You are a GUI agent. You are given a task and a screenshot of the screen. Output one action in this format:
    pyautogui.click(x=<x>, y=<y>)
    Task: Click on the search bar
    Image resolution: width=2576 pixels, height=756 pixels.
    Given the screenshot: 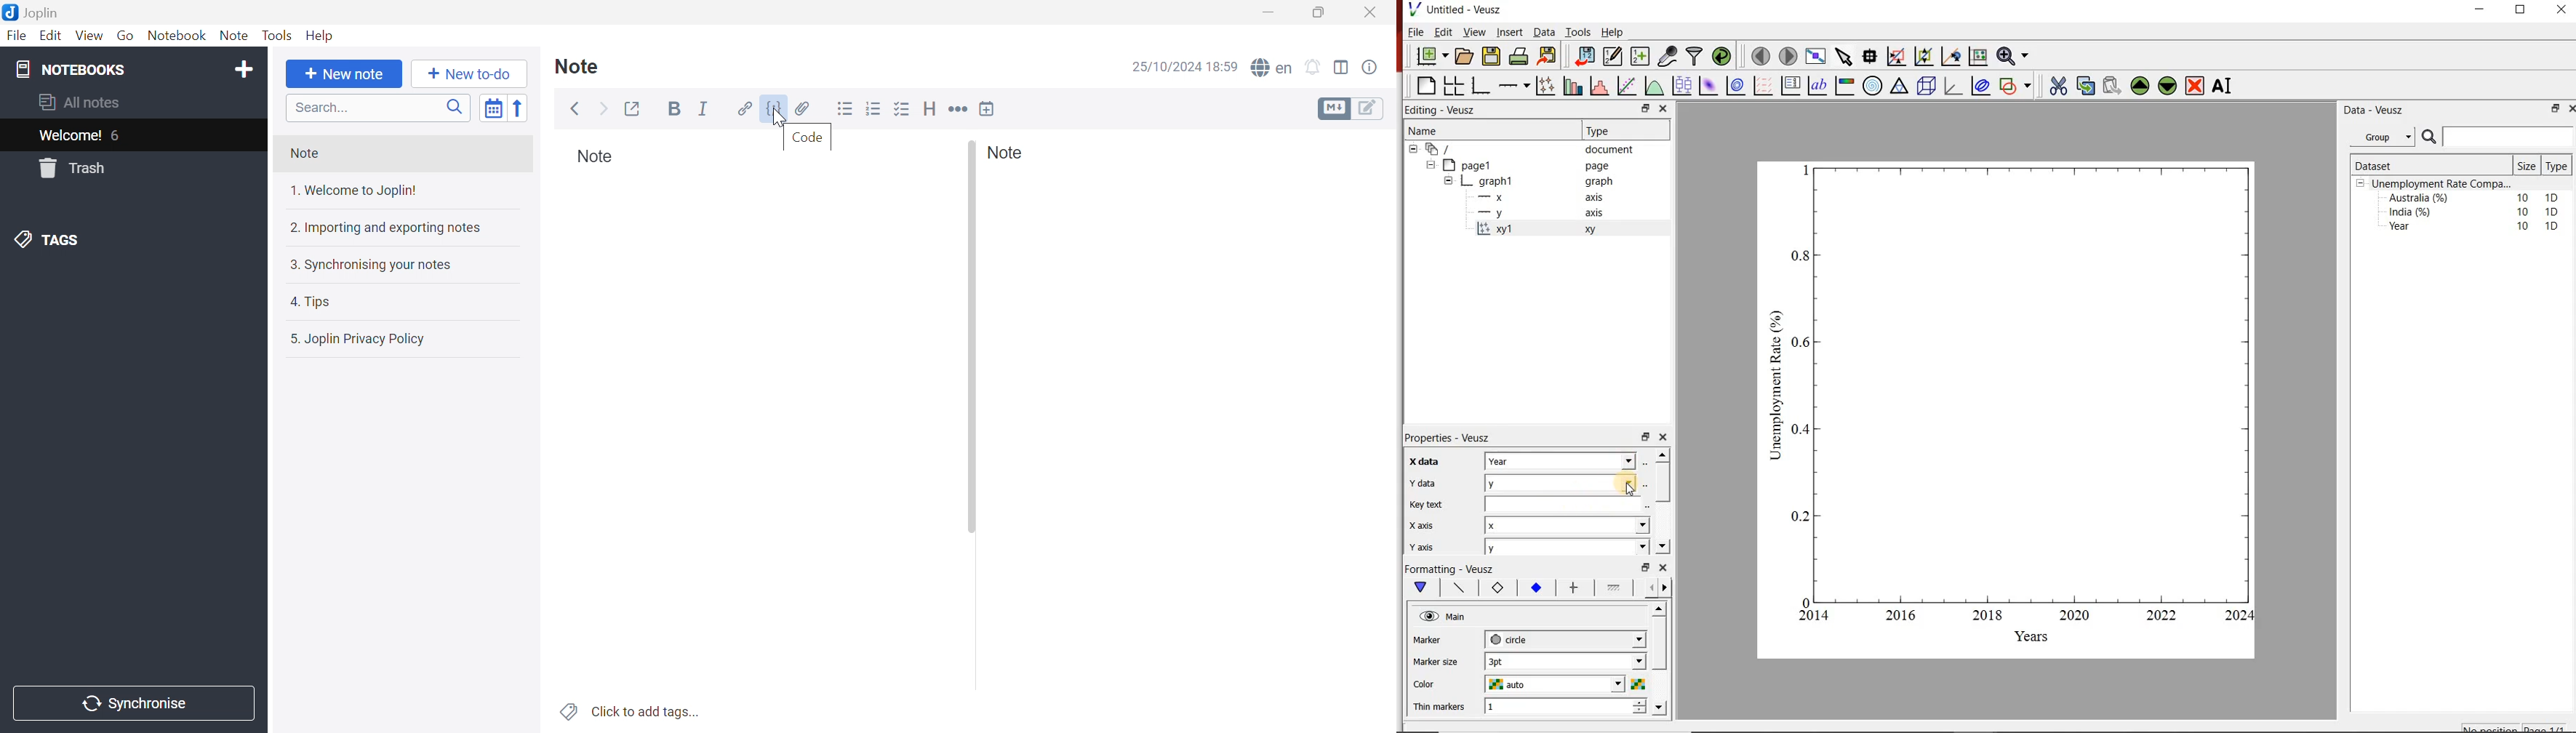 What is the action you would take?
    pyautogui.click(x=2496, y=137)
    